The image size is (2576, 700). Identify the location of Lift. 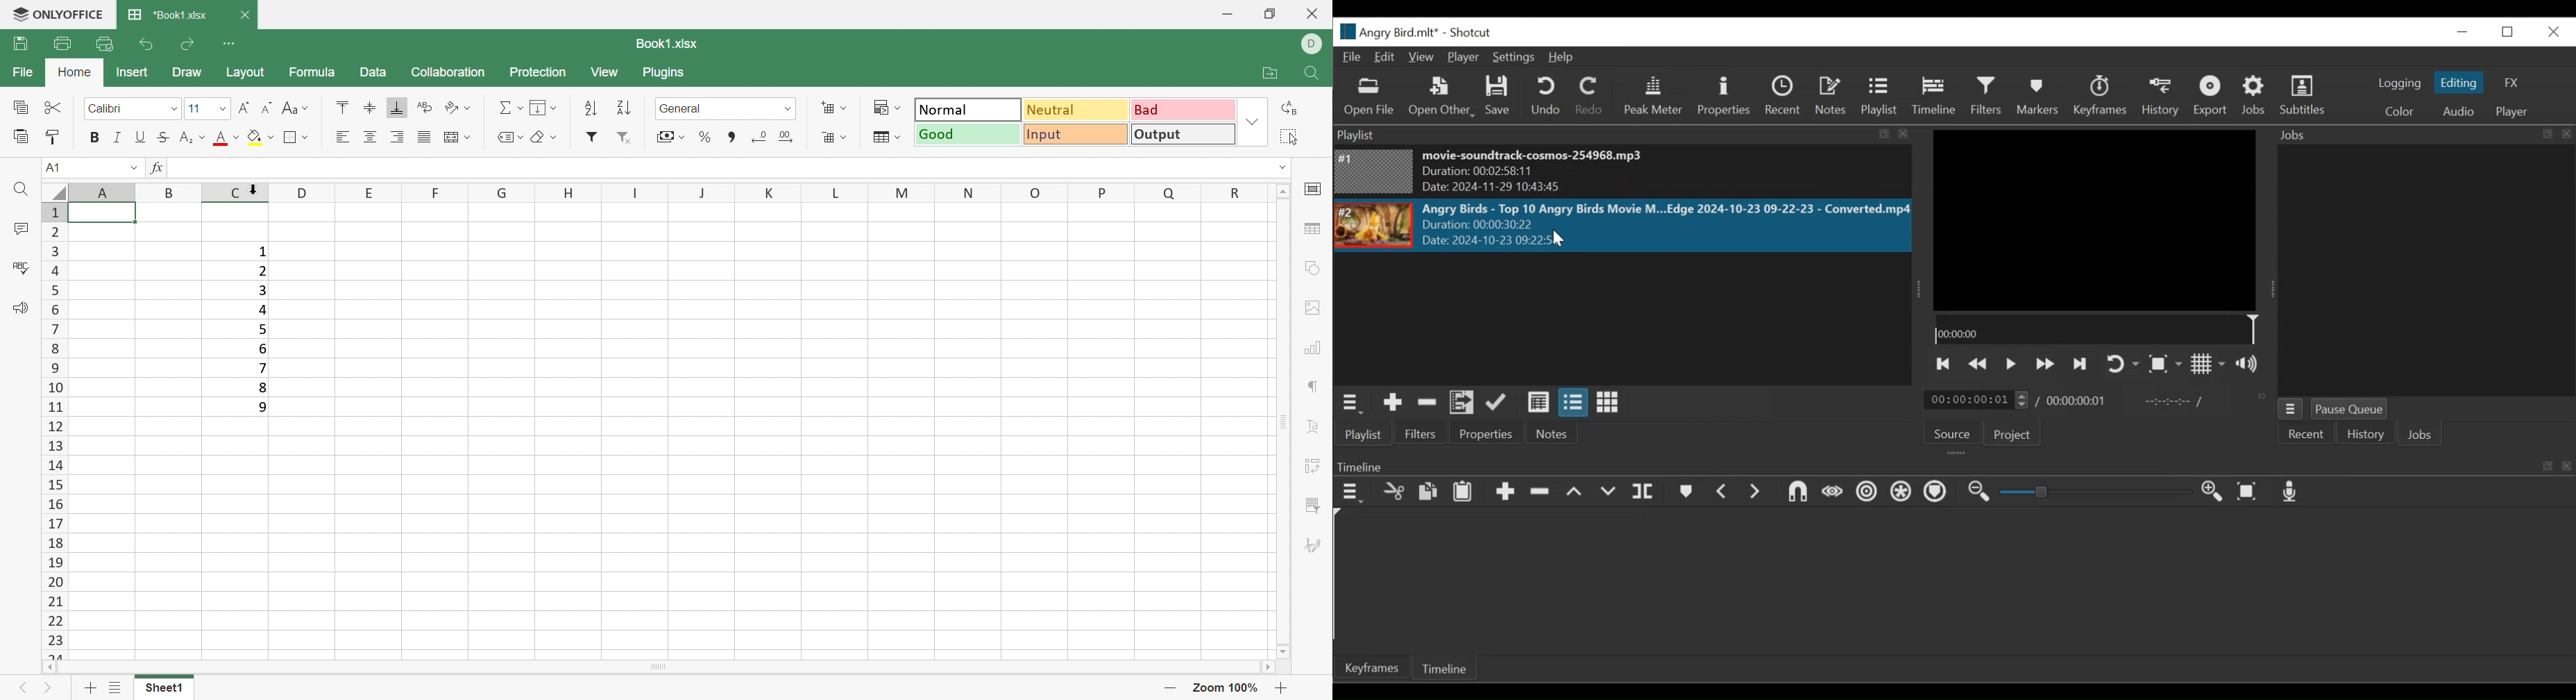
(1576, 493).